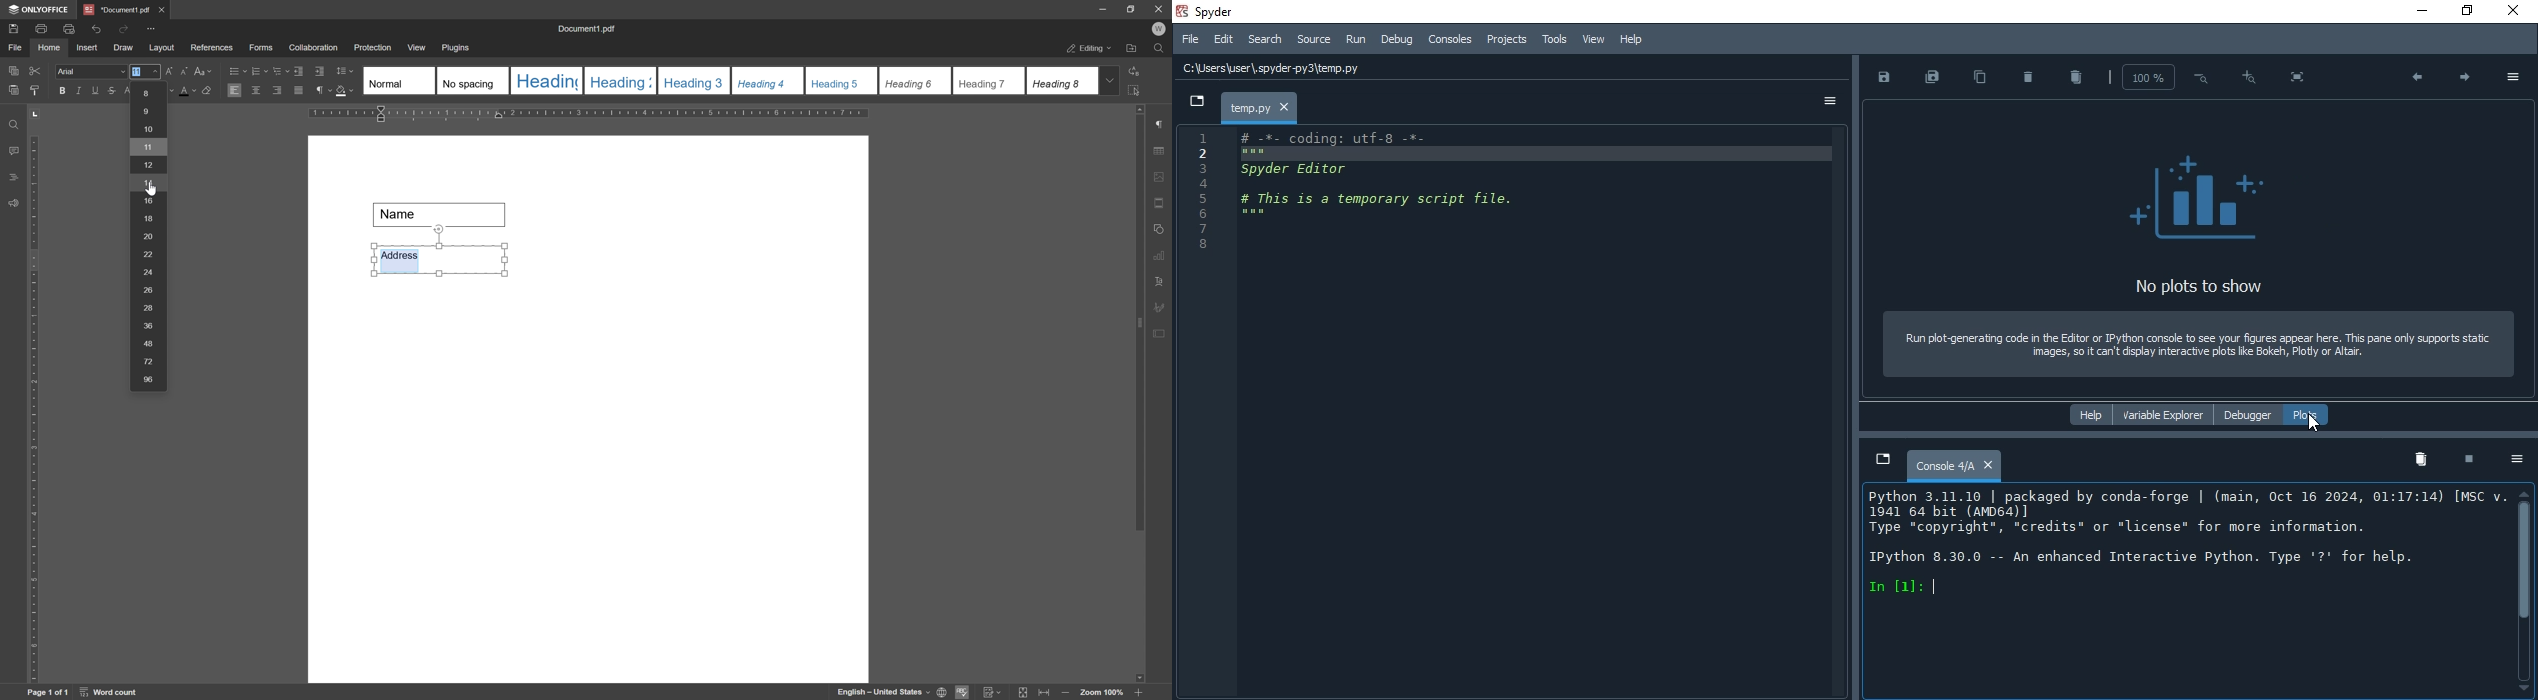  What do you see at coordinates (262, 48) in the screenshot?
I see `forms` at bounding box center [262, 48].